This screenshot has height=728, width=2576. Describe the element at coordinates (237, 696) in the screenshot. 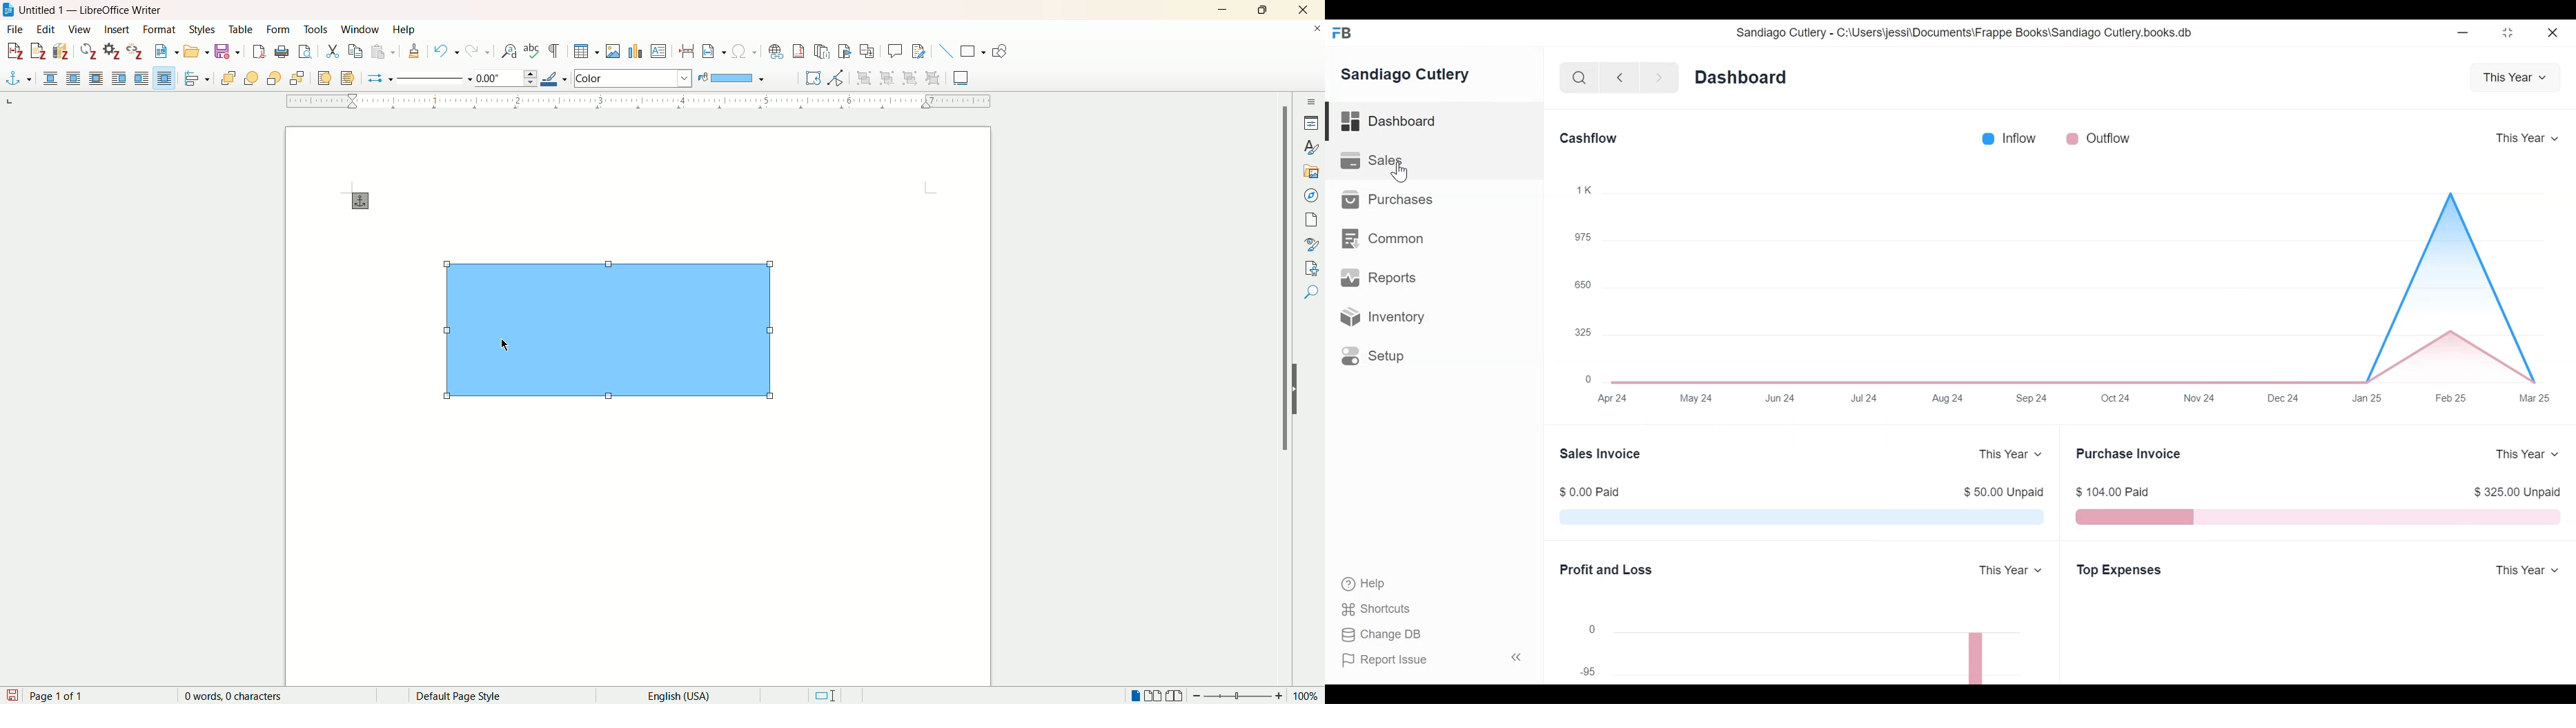

I see `0 words, 0 characters` at that location.